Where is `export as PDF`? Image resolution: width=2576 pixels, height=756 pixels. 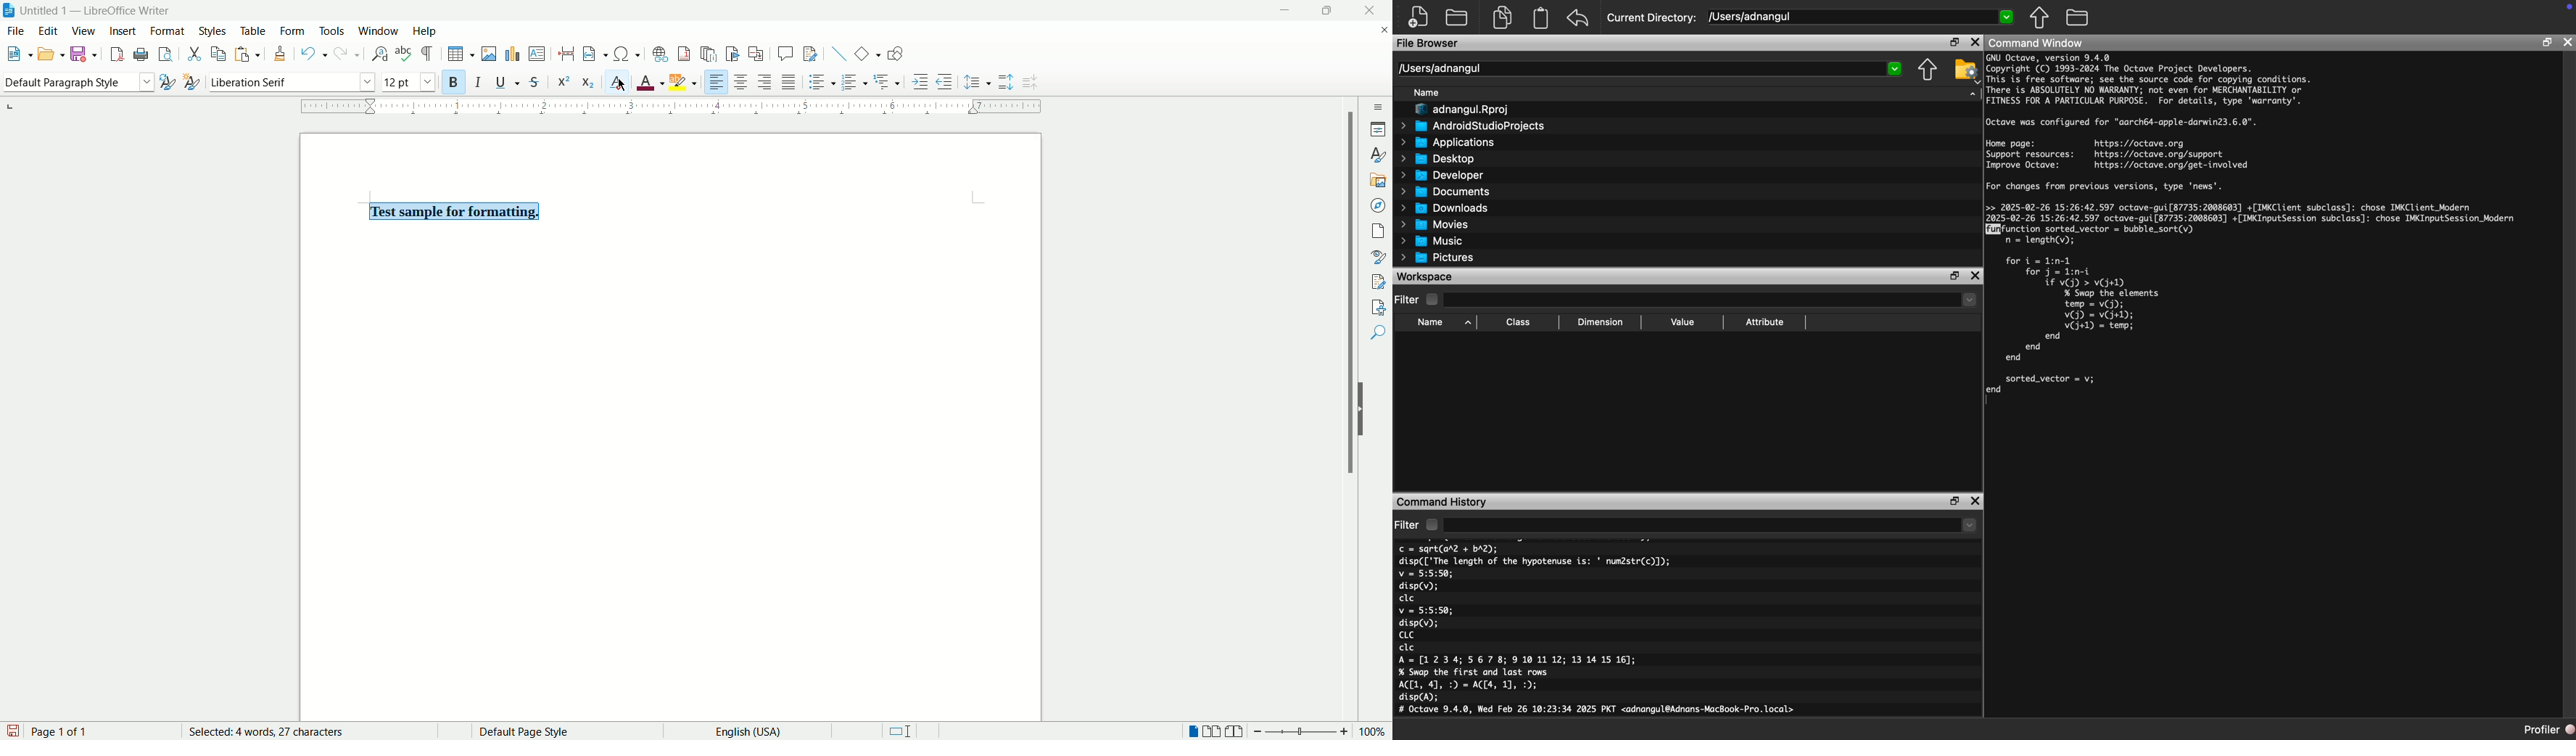 export as PDF is located at coordinates (119, 57).